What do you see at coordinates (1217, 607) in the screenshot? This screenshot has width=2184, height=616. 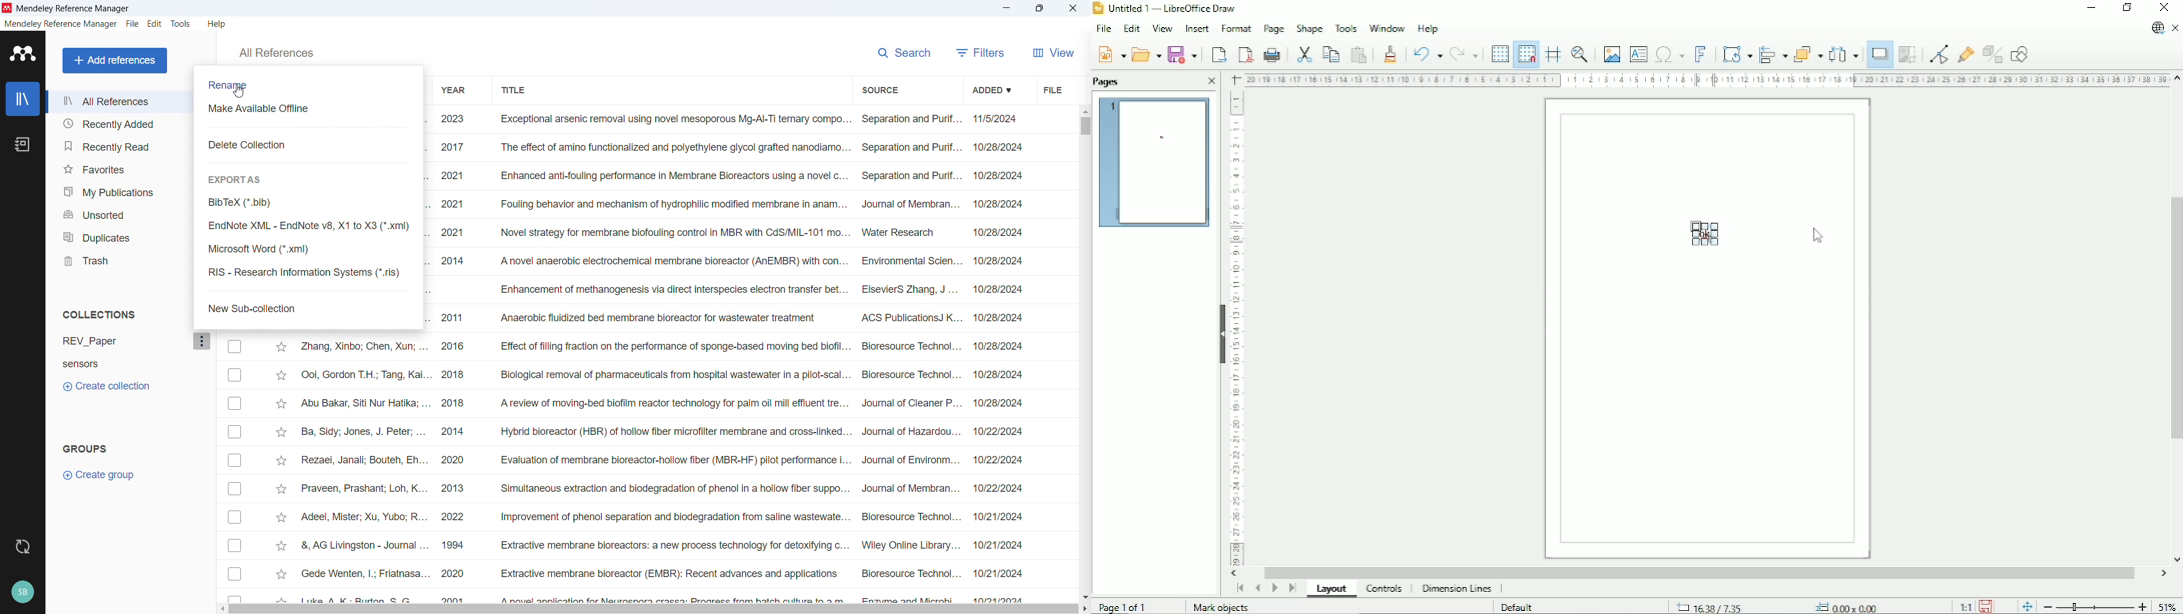 I see `Mark objects` at bounding box center [1217, 607].